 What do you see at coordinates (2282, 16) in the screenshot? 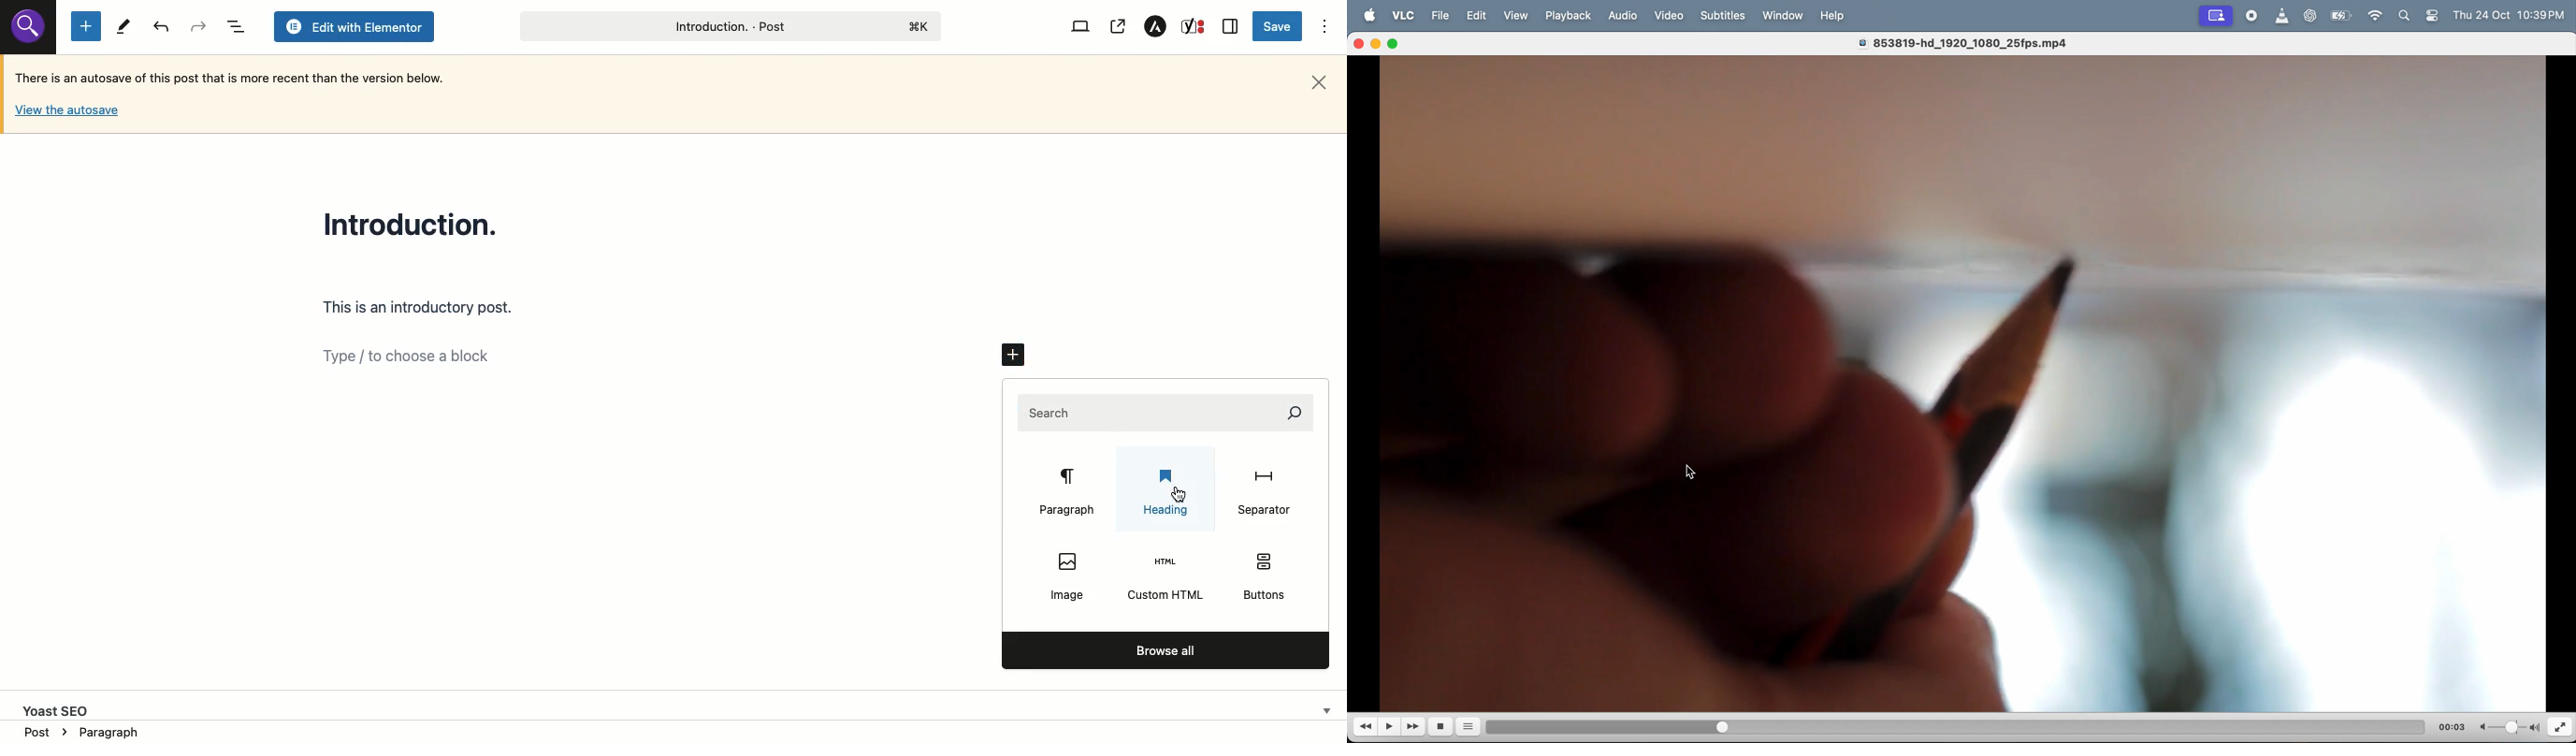
I see `vlc icon` at bounding box center [2282, 16].